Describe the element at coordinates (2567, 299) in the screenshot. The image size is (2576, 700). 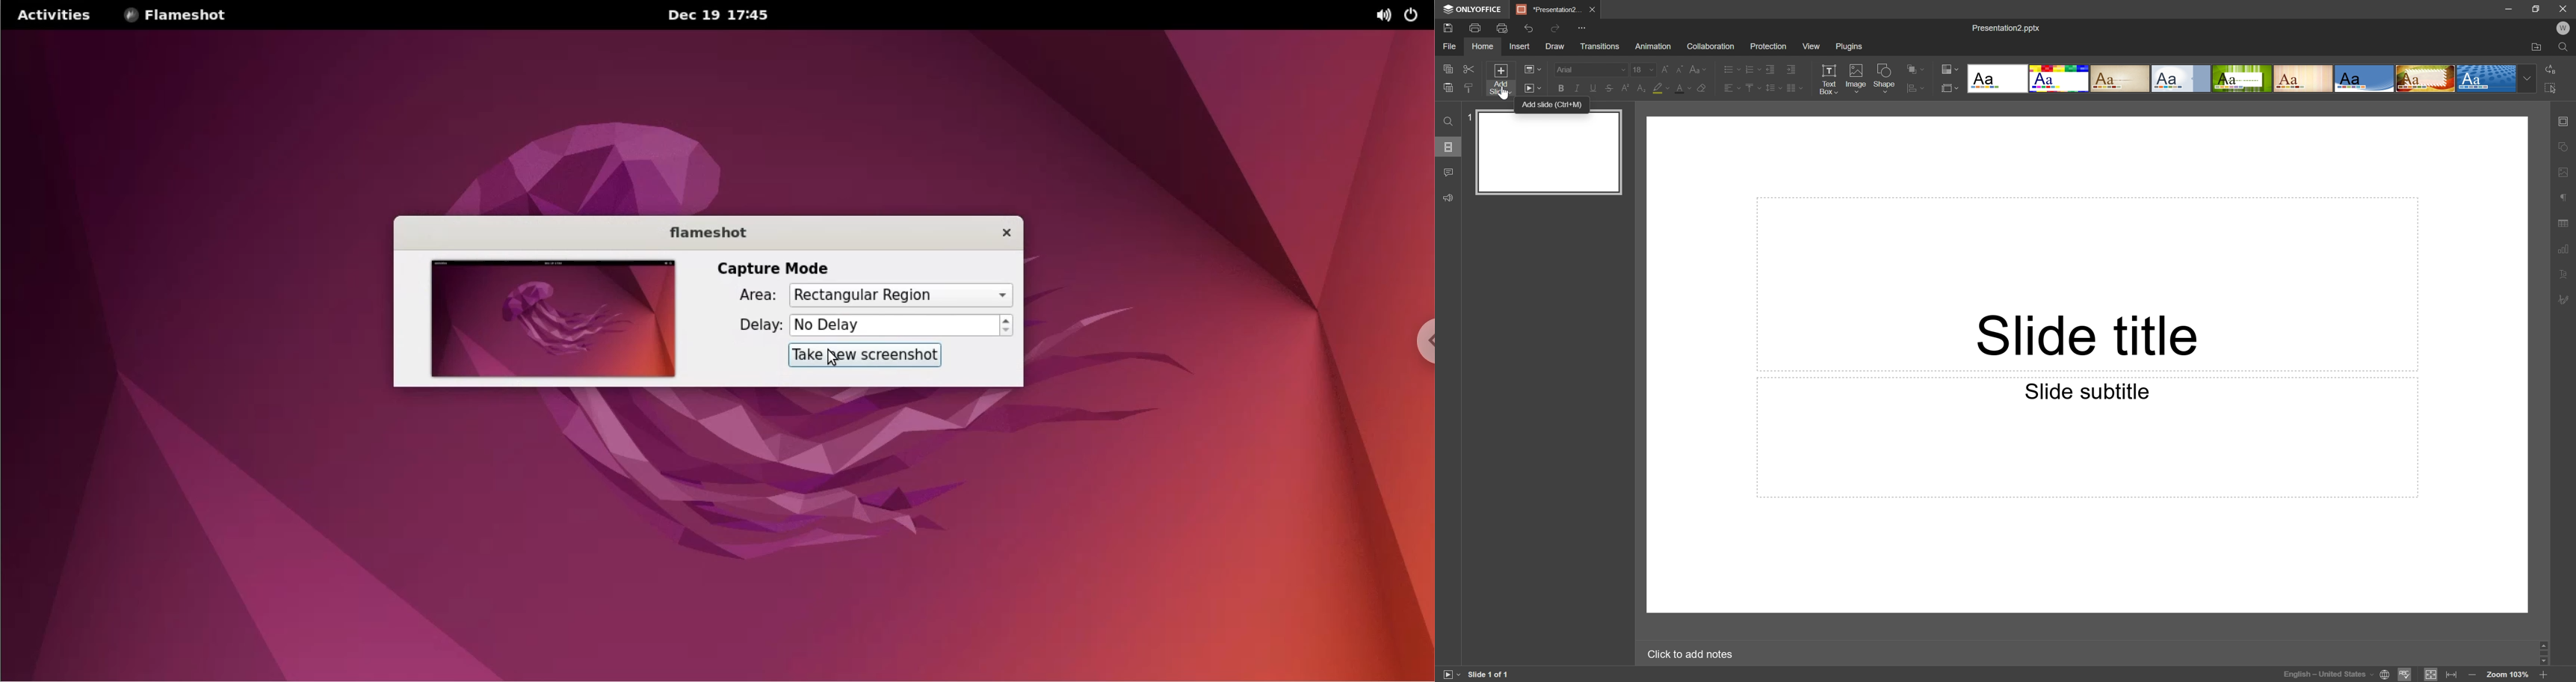
I see `Signature settings` at that location.